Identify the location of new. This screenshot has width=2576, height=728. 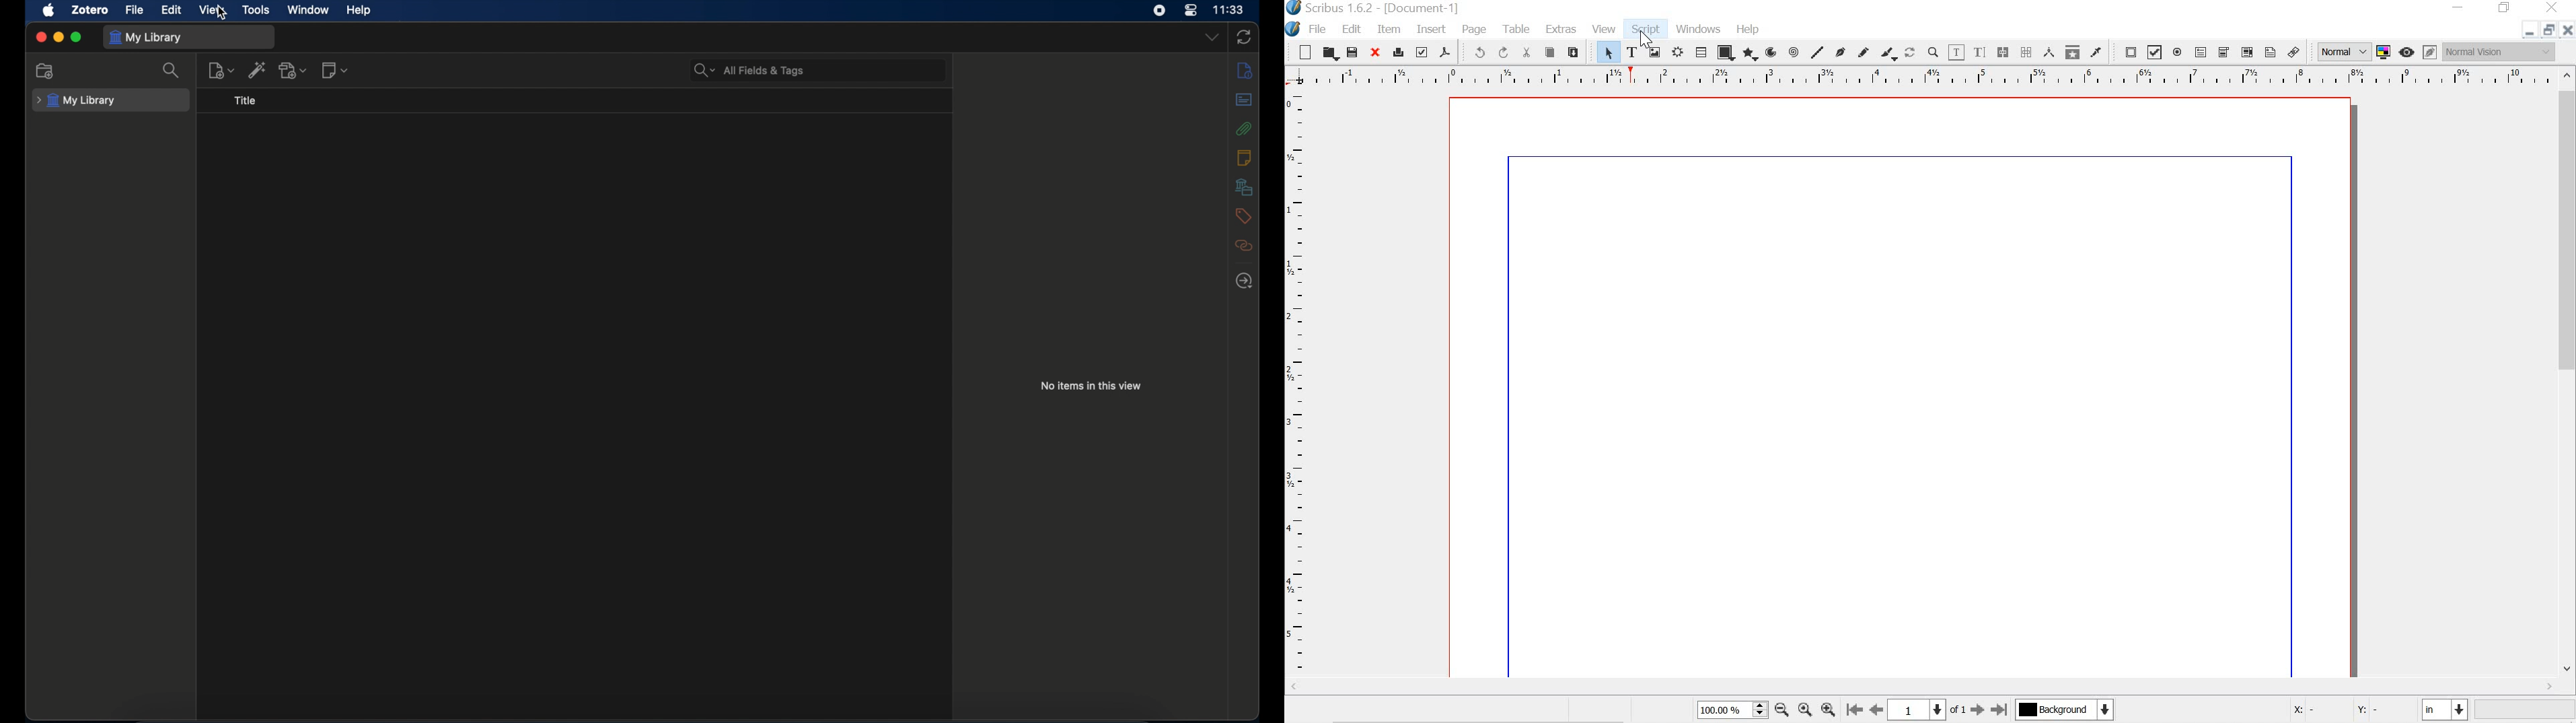
(1300, 51).